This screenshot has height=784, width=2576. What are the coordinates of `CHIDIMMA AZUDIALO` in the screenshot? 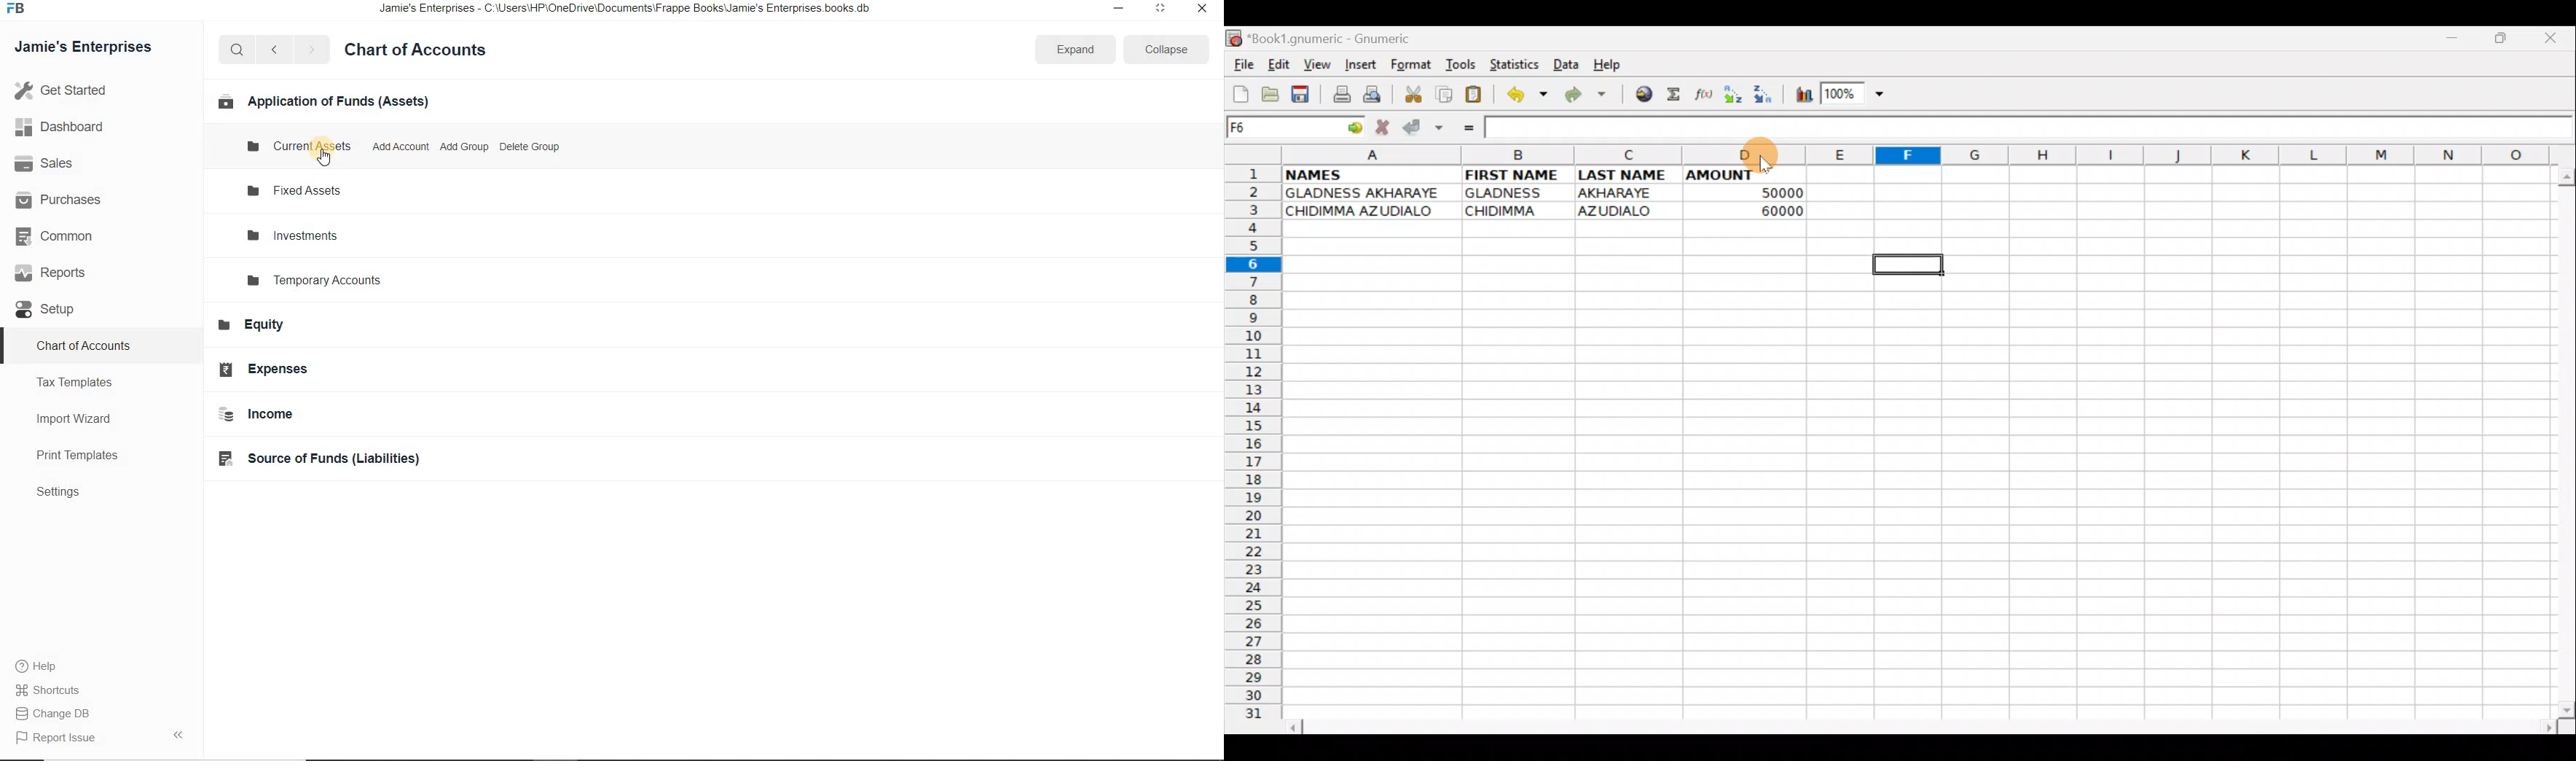 It's located at (1366, 211).